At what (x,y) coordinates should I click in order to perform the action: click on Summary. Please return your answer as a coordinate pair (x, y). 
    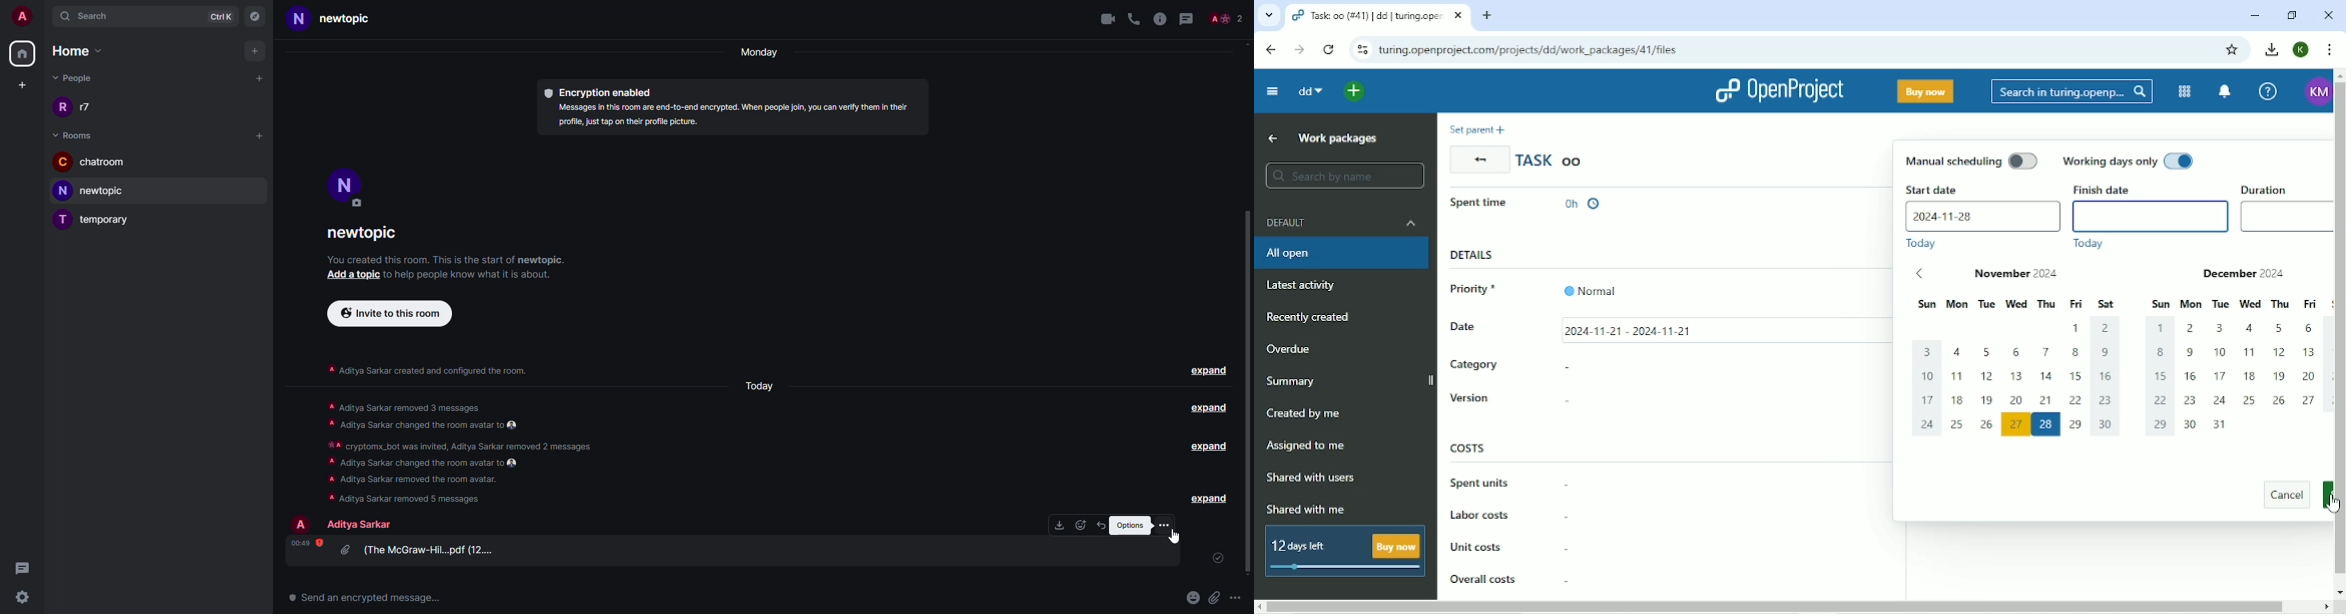
    Looking at the image, I should click on (1295, 380).